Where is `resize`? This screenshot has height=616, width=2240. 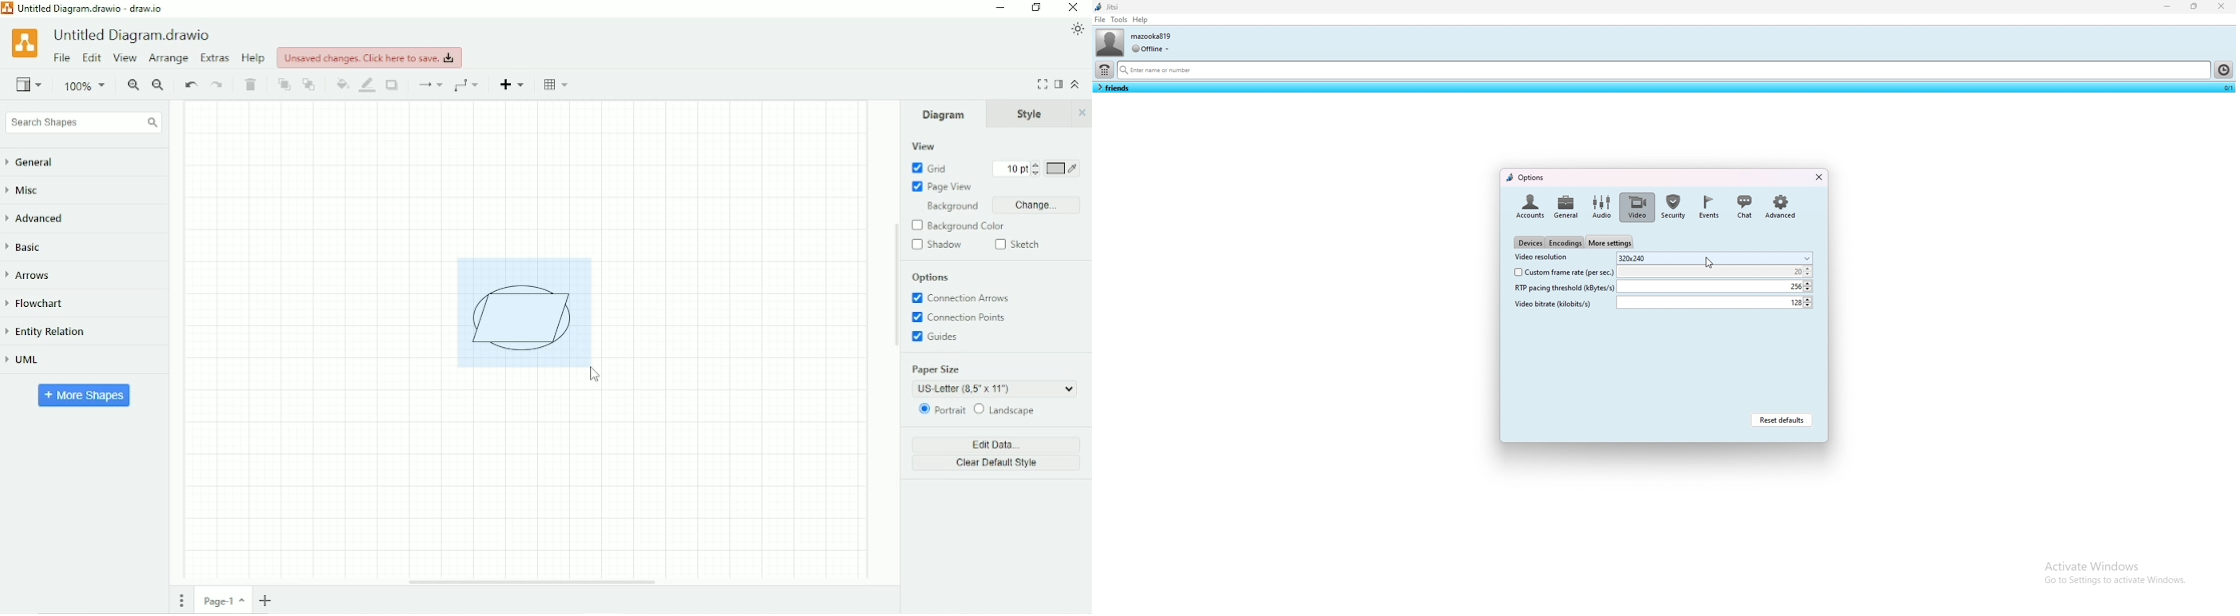
resize is located at coordinates (2196, 7).